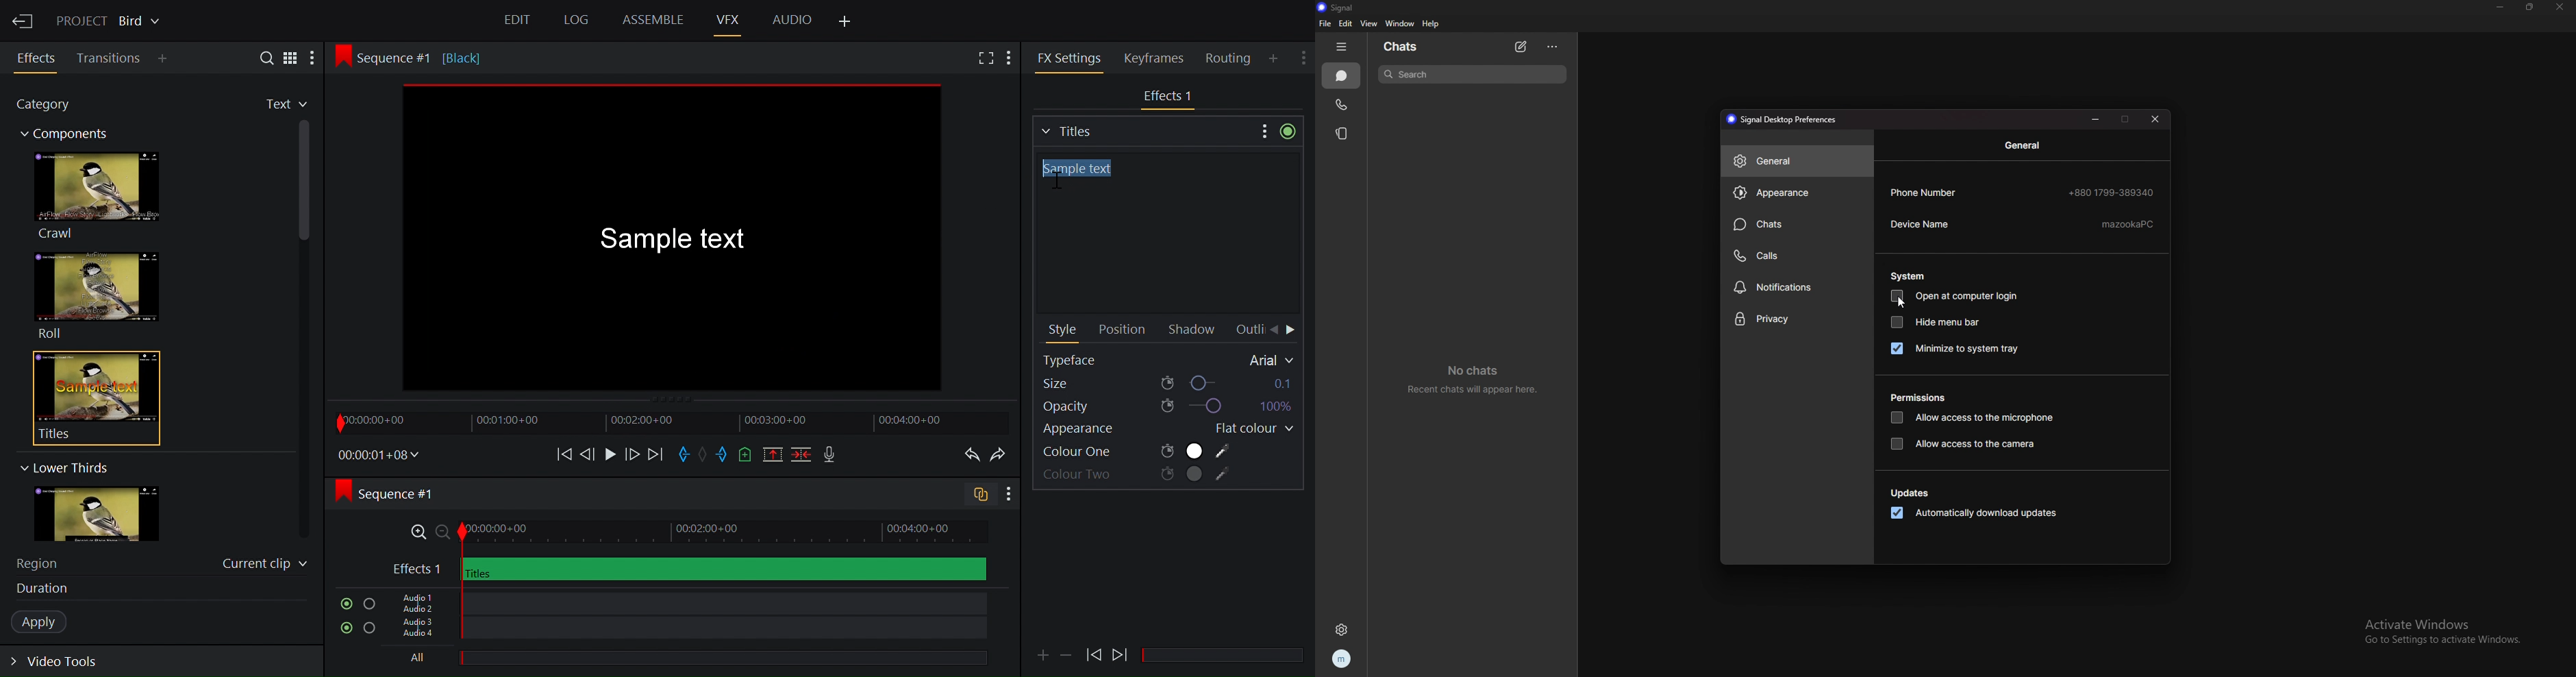 This screenshot has height=700, width=2576. I want to click on Add Panel, so click(846, 22).